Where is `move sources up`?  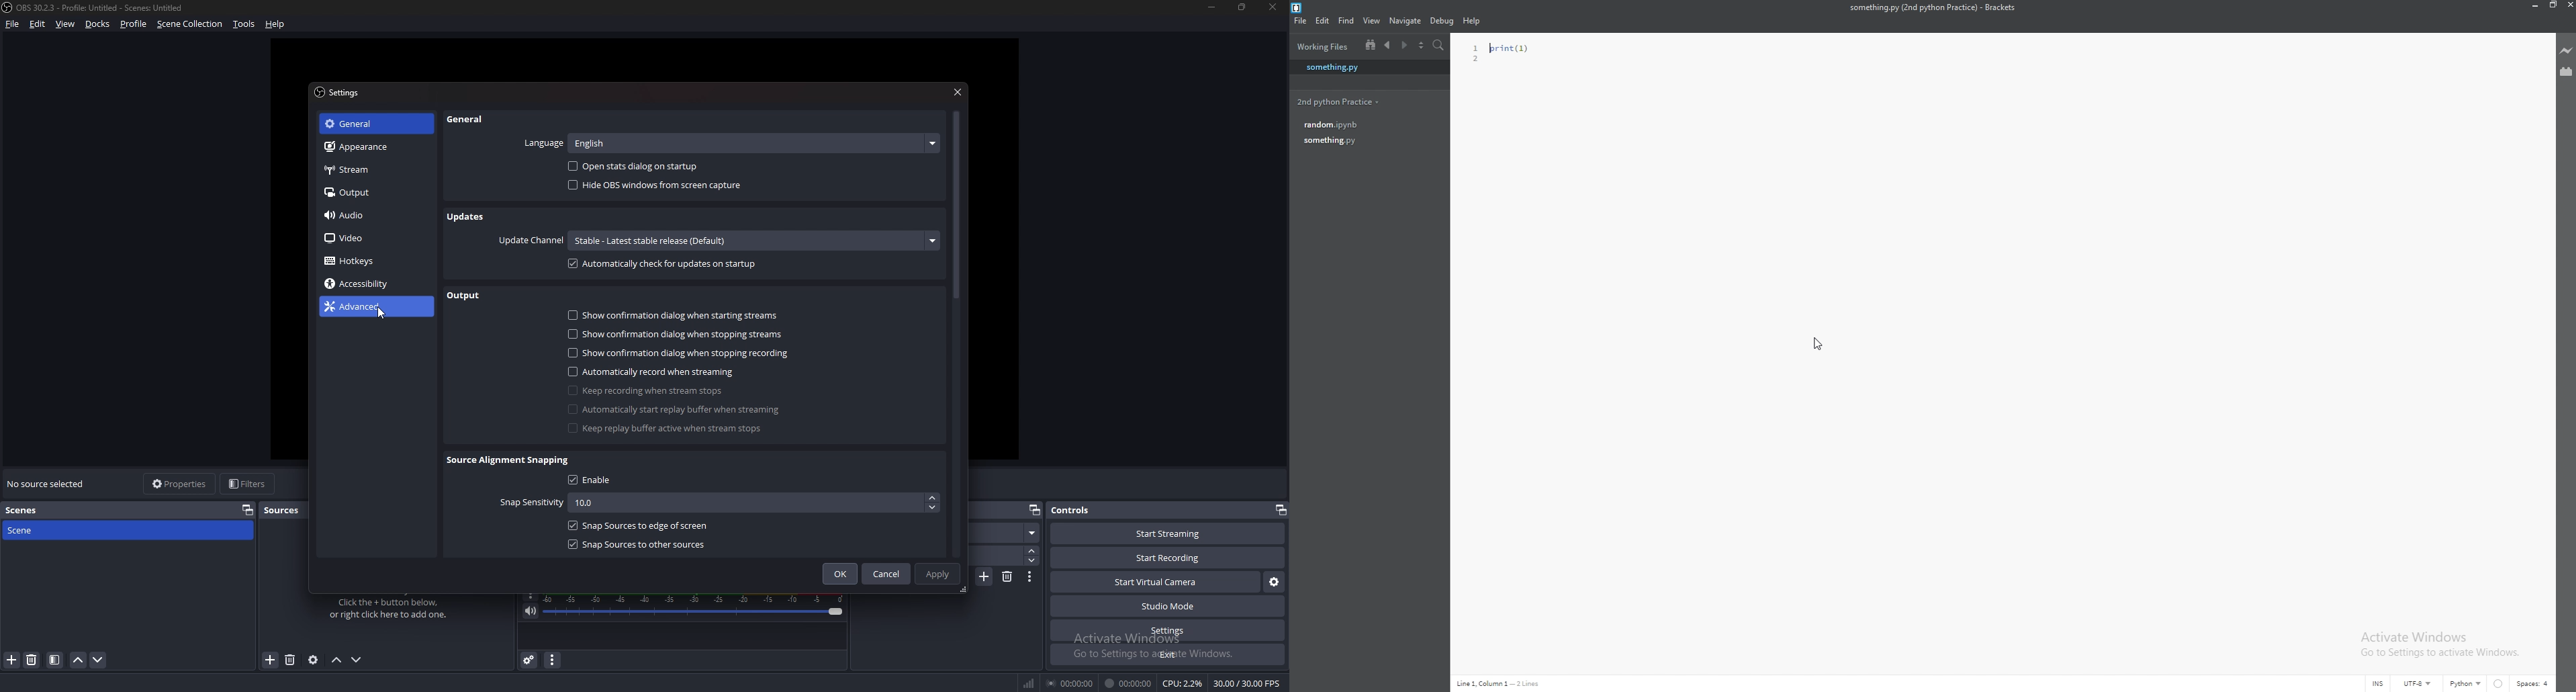
move sources up is located at coordinates (338, 661).